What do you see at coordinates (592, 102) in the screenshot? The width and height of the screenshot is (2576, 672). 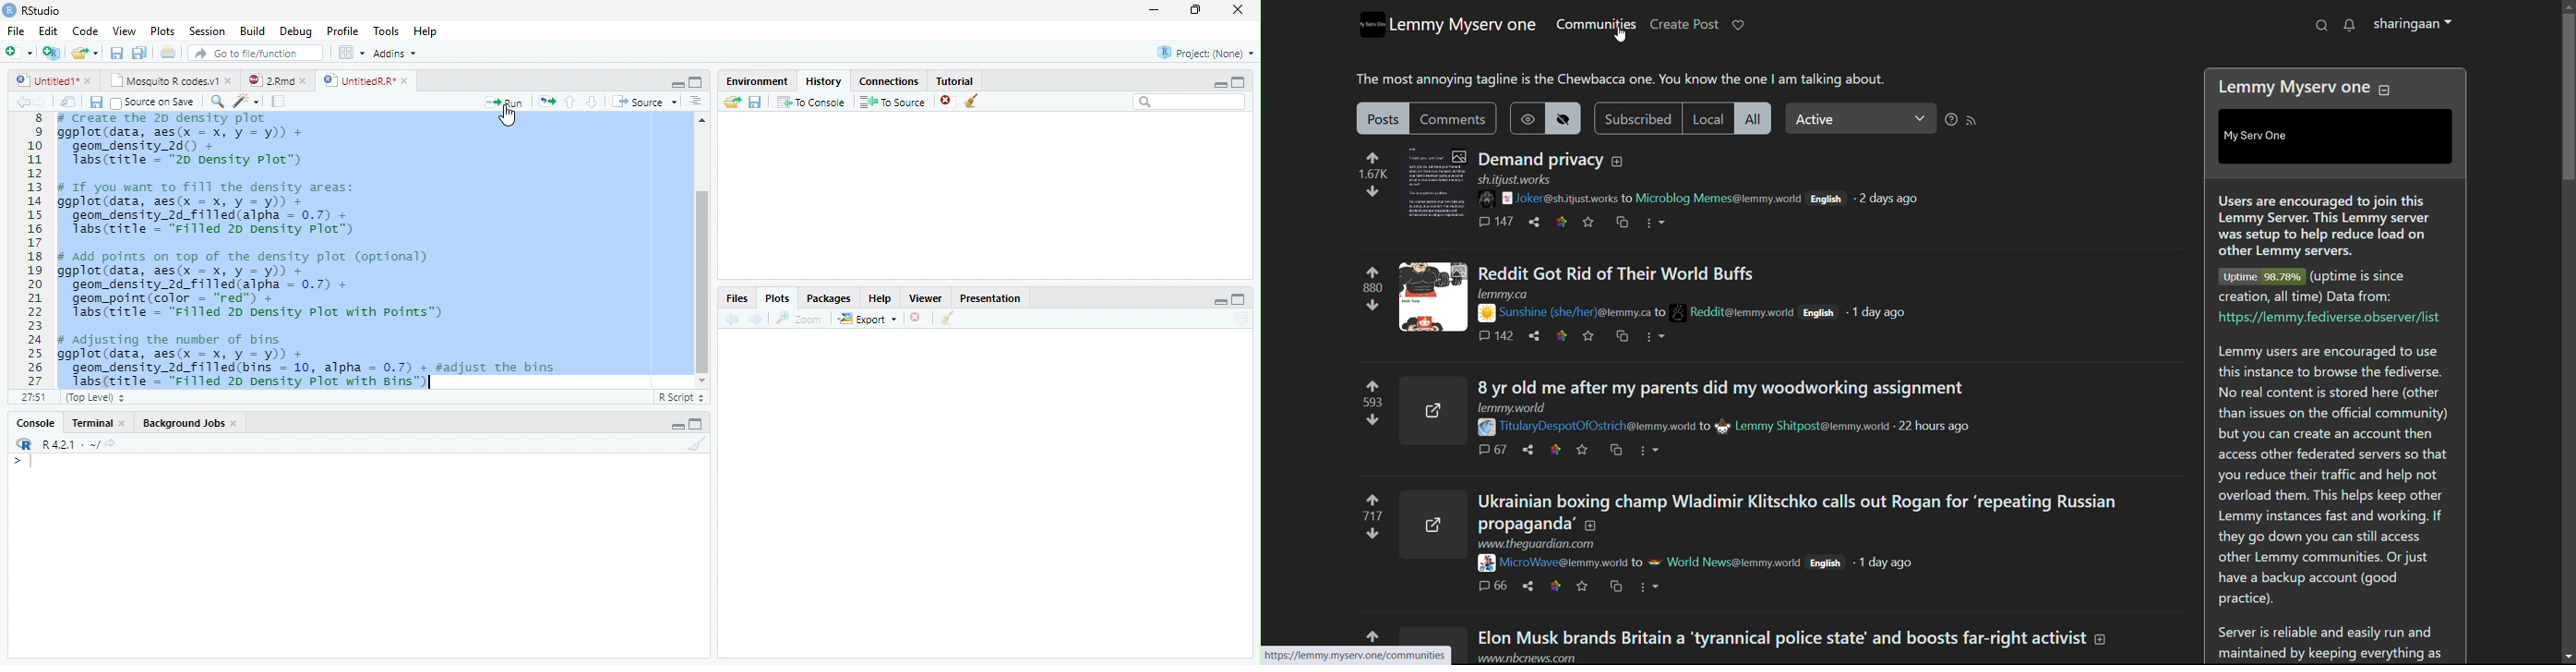 I see `down` at bounding box center [592, 102].